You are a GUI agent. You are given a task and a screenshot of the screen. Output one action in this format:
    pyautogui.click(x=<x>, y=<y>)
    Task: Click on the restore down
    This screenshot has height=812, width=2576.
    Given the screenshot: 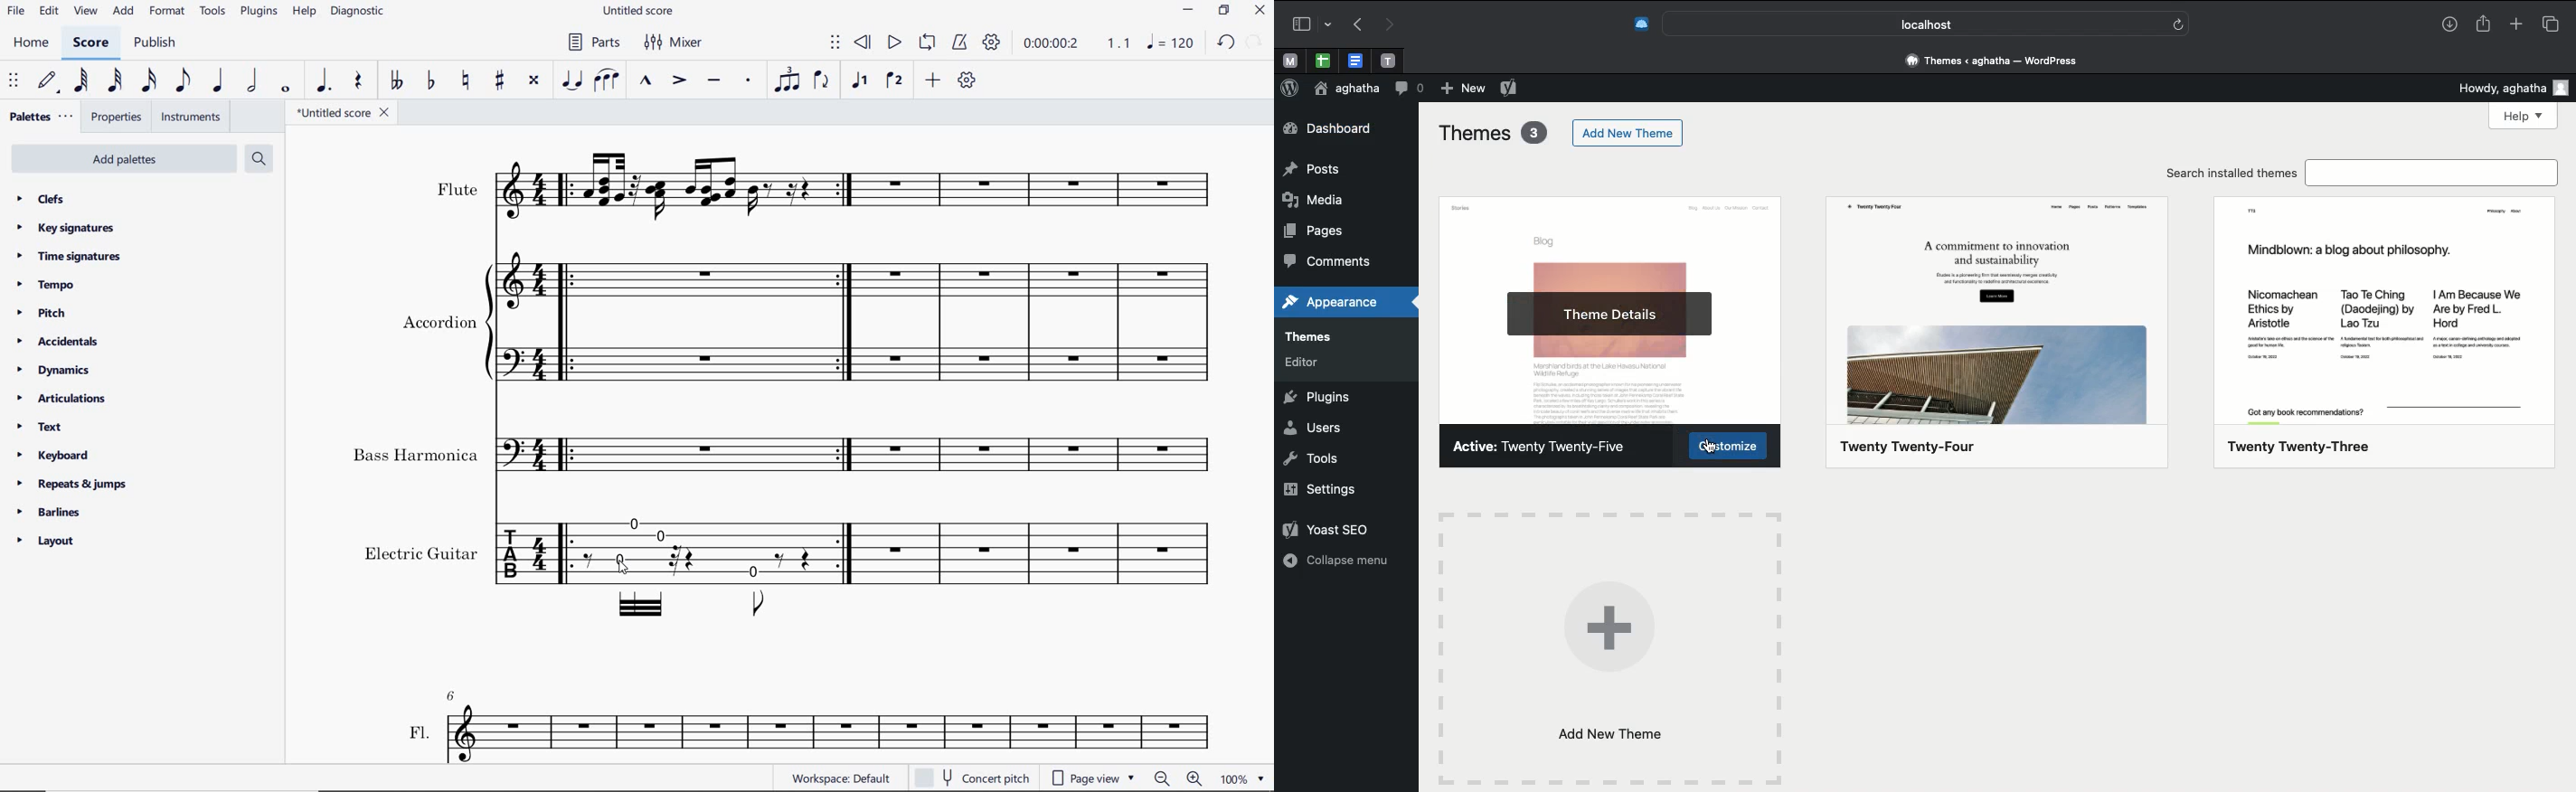 What is the action you would take?
    pyautogui.click(x=1255, y=42)
    